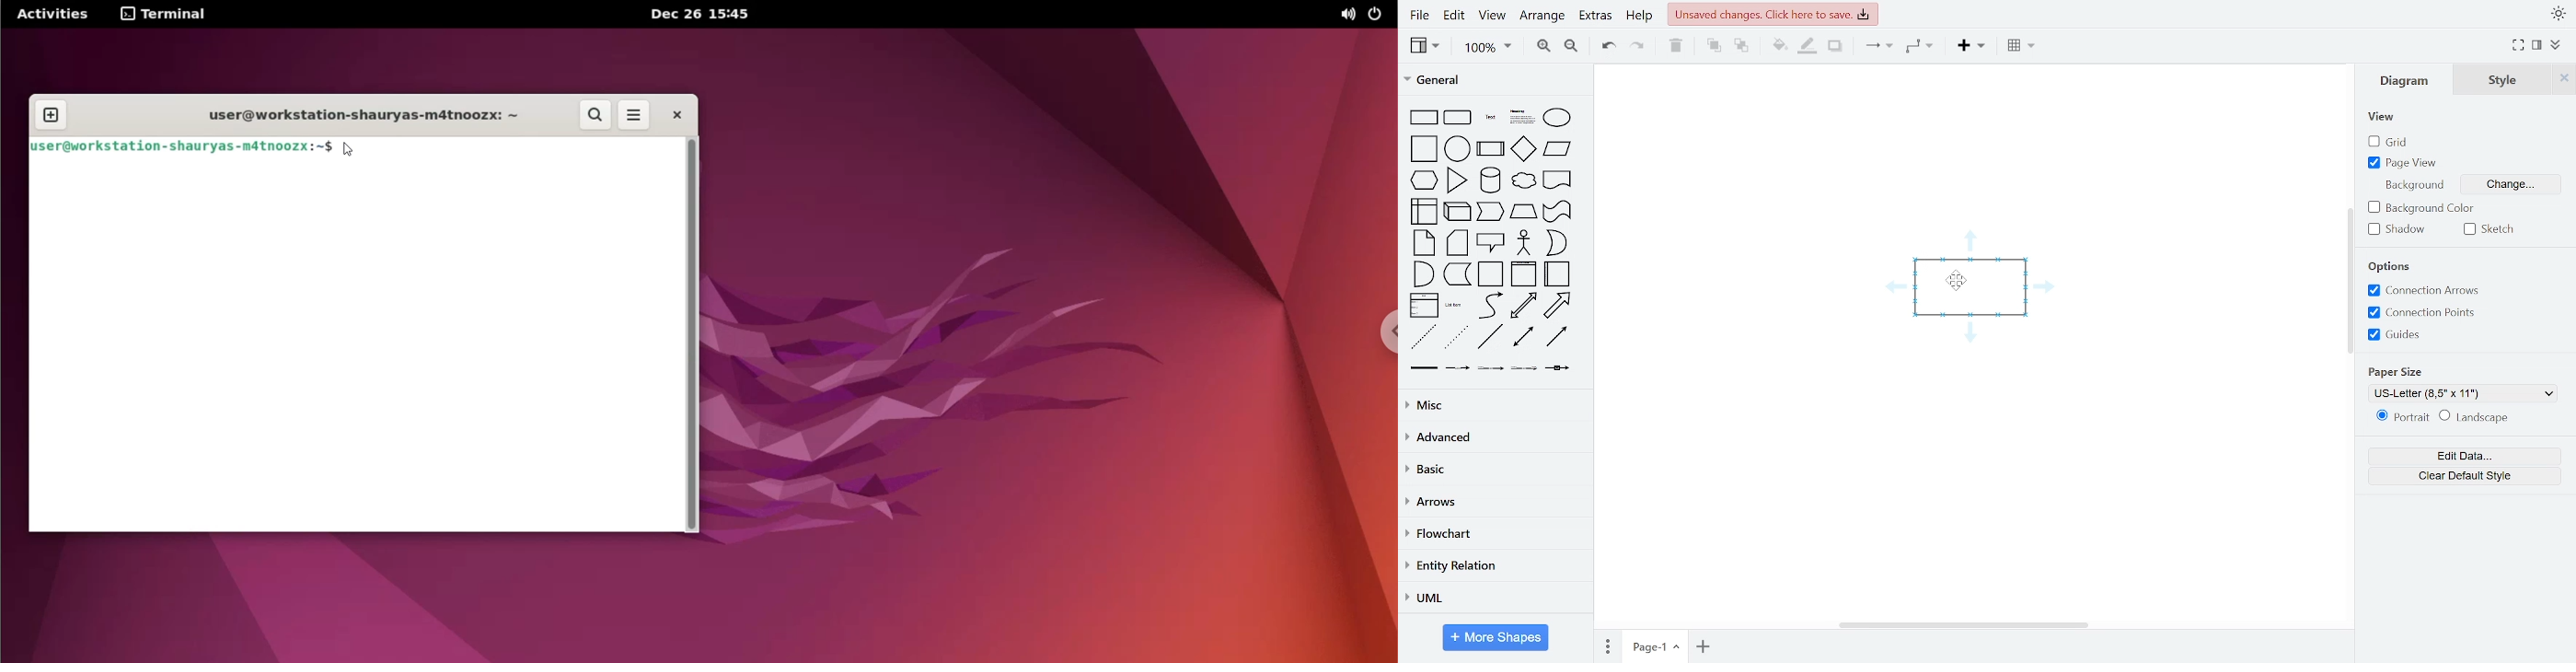 The width and height of the screenshot is (2576, 672). I want to click on format, so click(2537, 45).